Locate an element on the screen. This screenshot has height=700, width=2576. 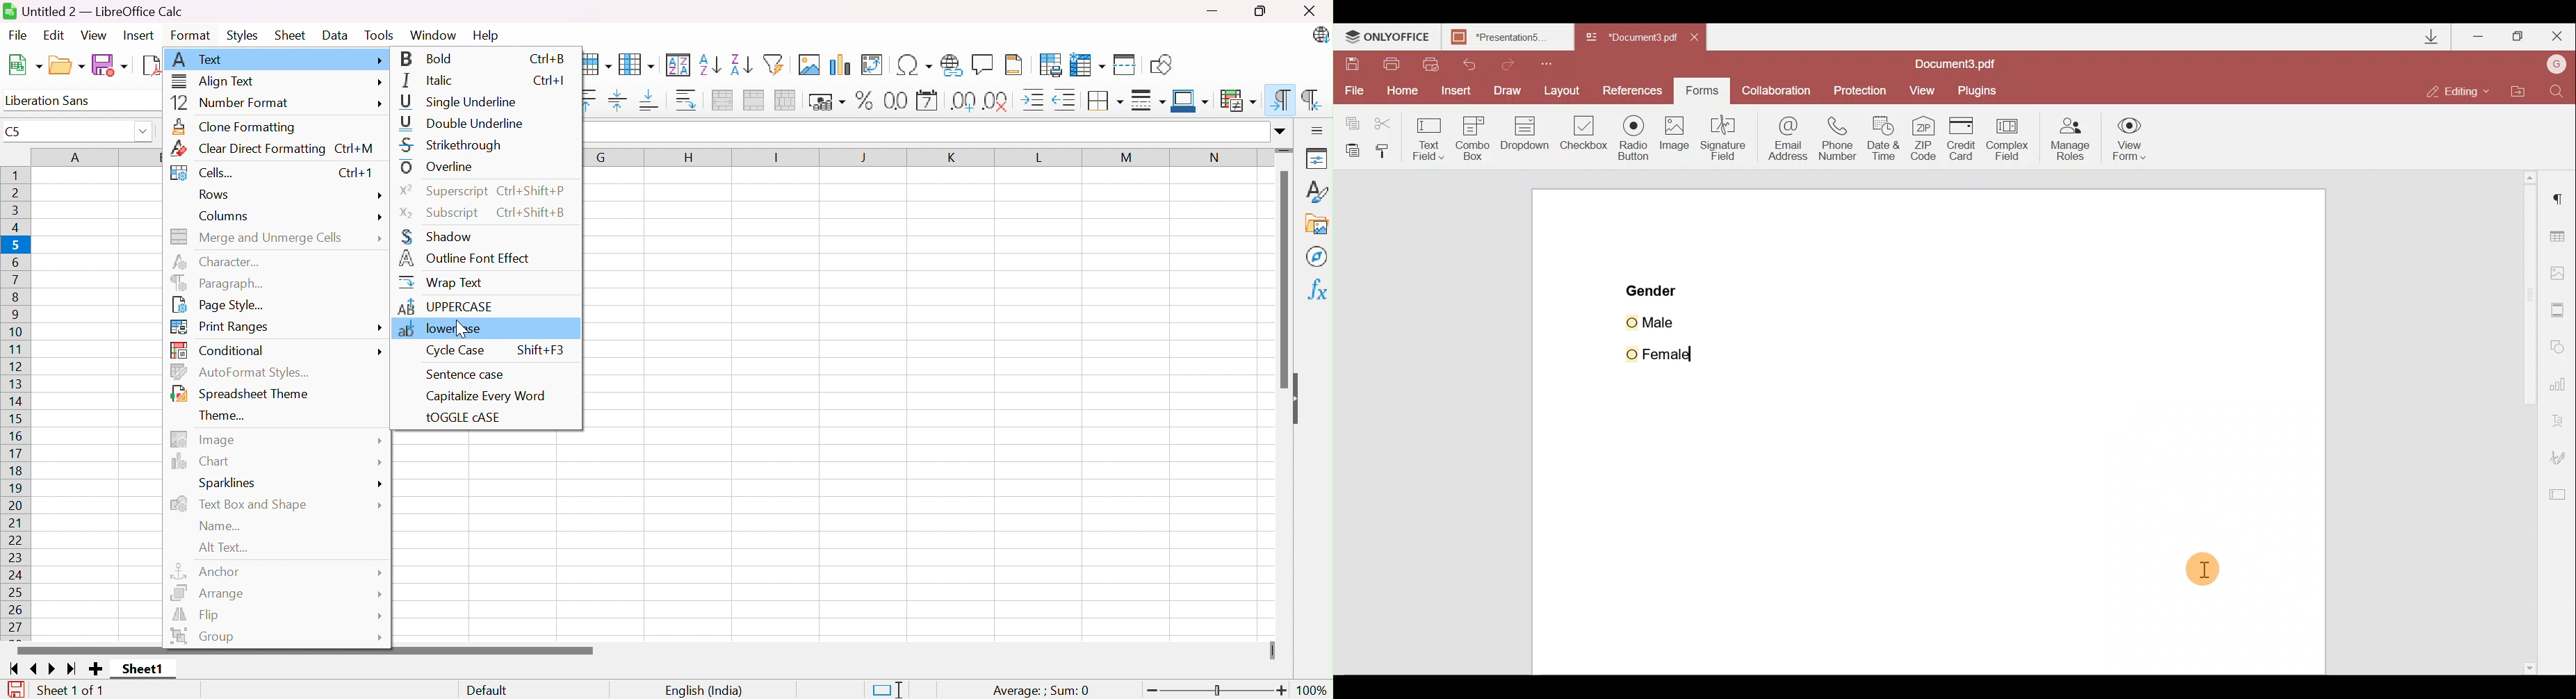
Phone number is located at coordinates (1843, 137).